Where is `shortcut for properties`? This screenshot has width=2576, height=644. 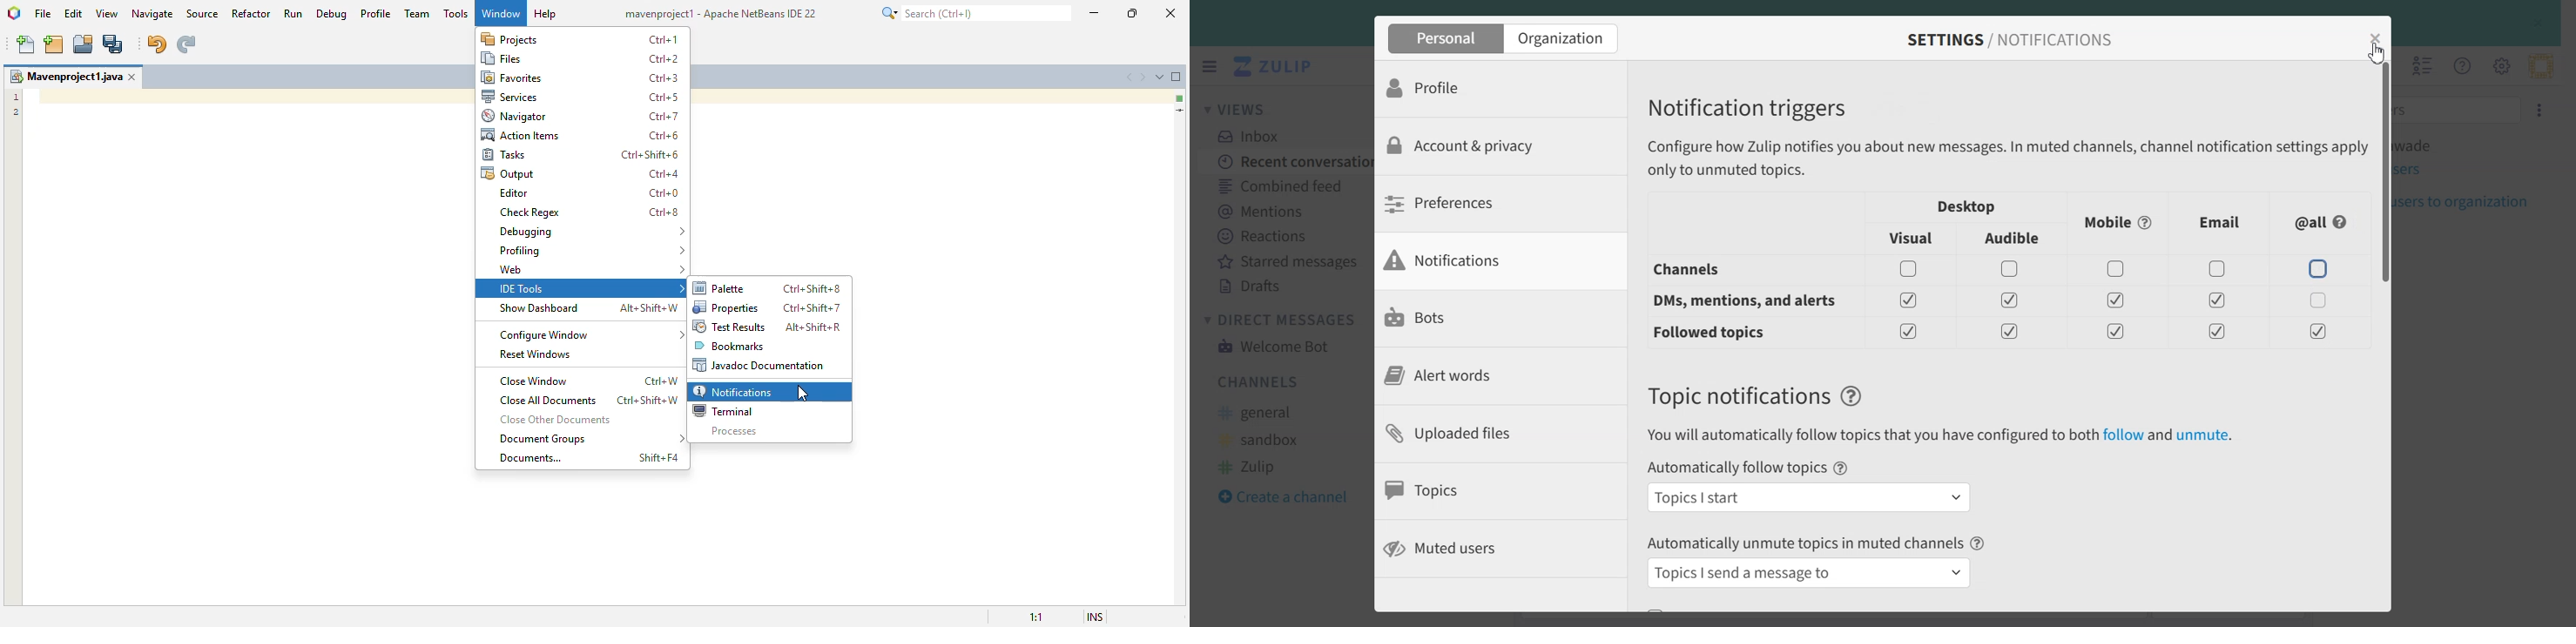 shortcut for properties is located at coordinates (811, 307).